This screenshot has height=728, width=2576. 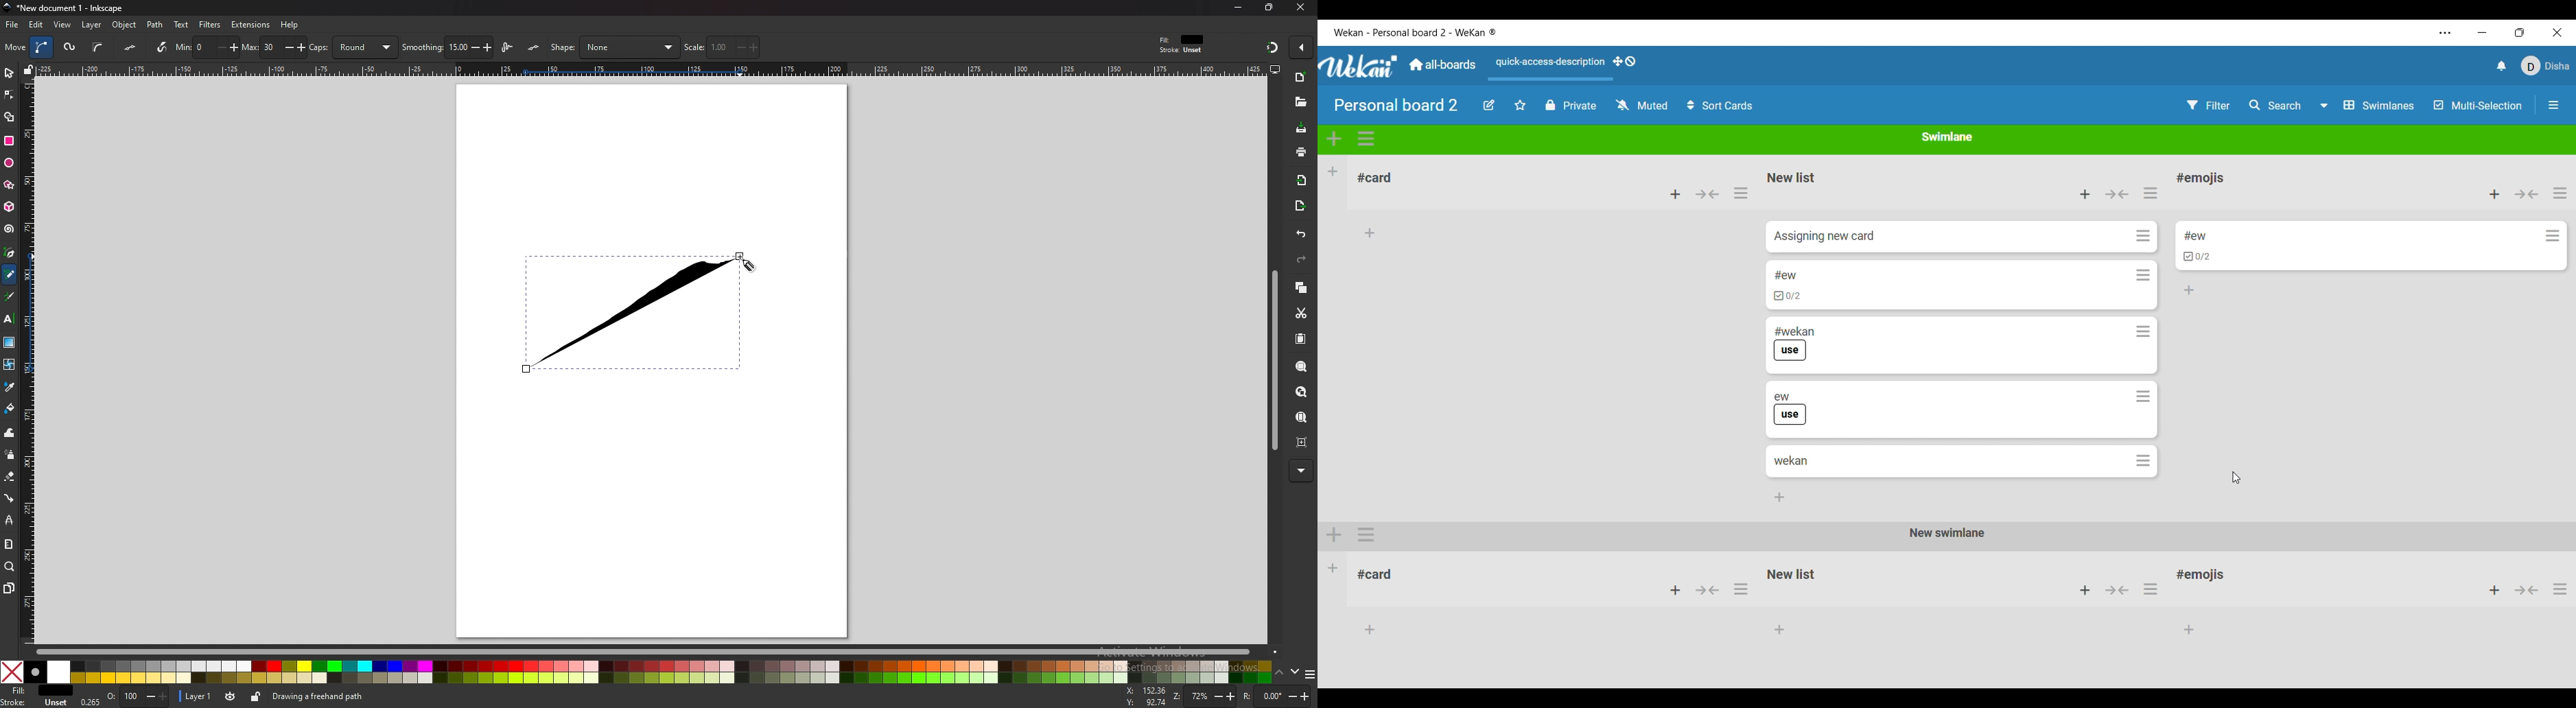 I want to click on Name of software and current board, so click(x=1415, y=32).